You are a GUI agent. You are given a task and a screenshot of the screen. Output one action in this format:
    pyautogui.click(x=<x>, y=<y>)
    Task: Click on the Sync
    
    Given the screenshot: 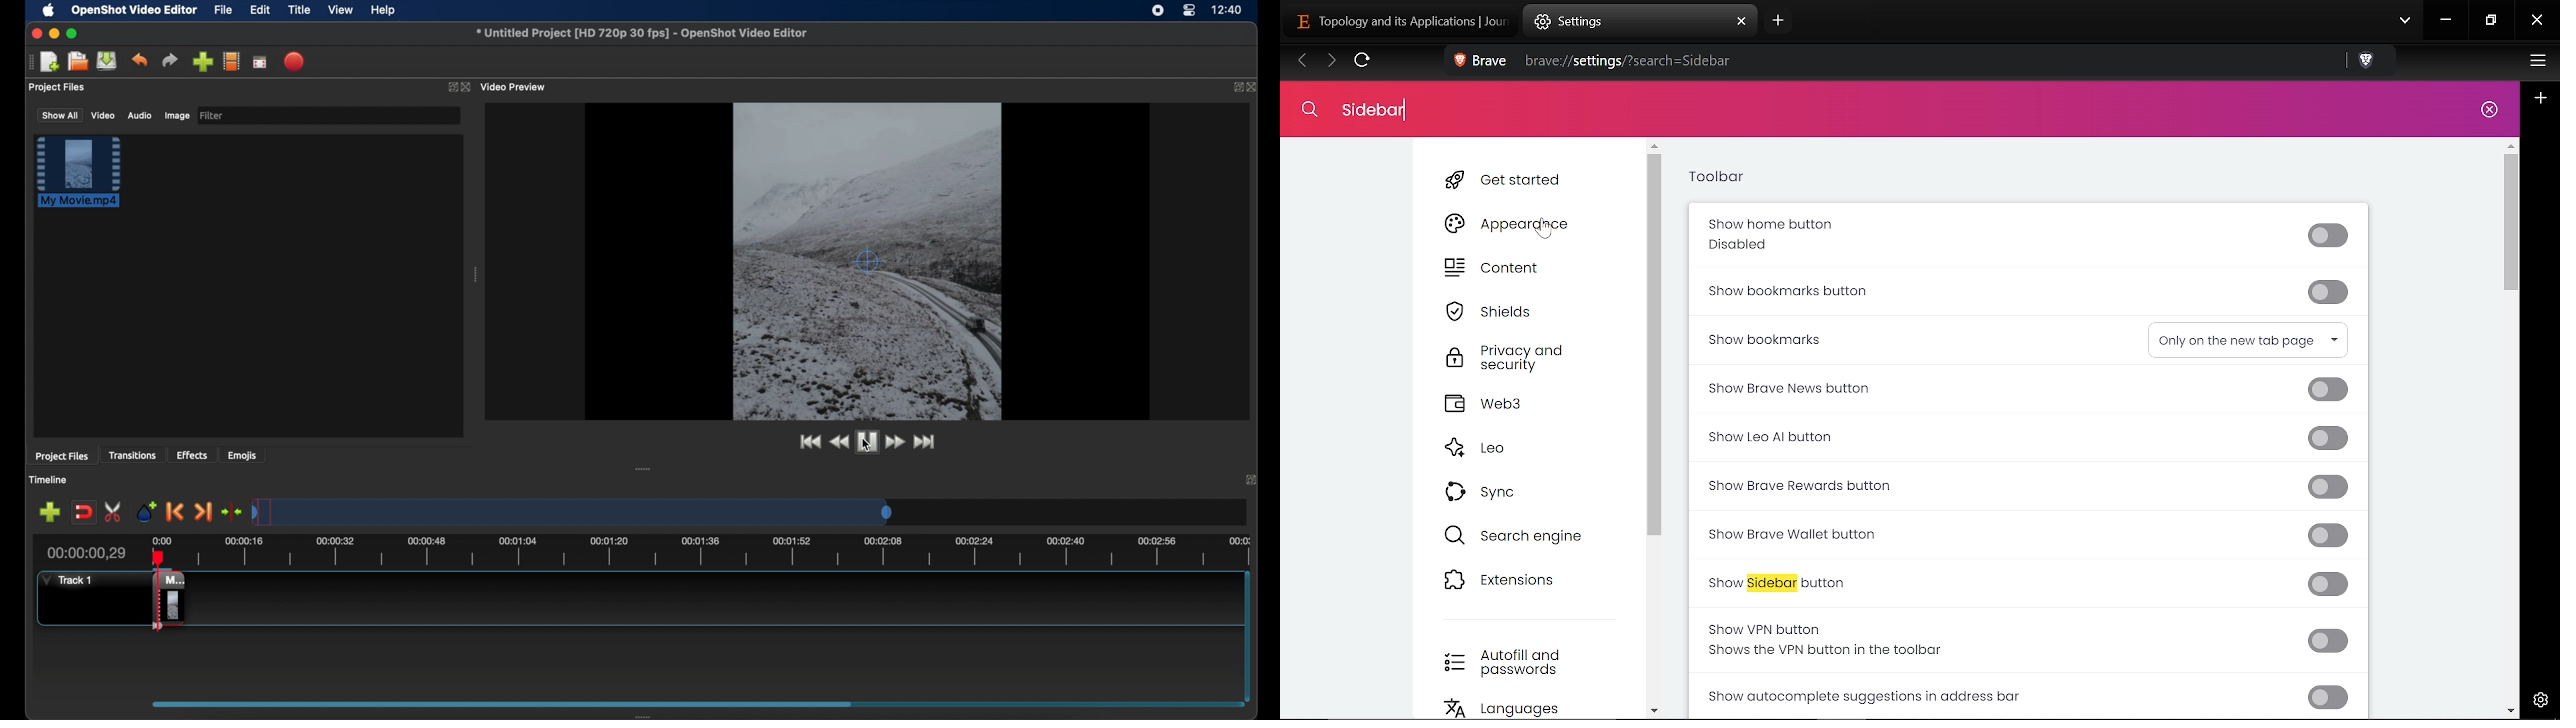 What is the action you would take?
    pyautogui.click(x=1491, y=490)
    